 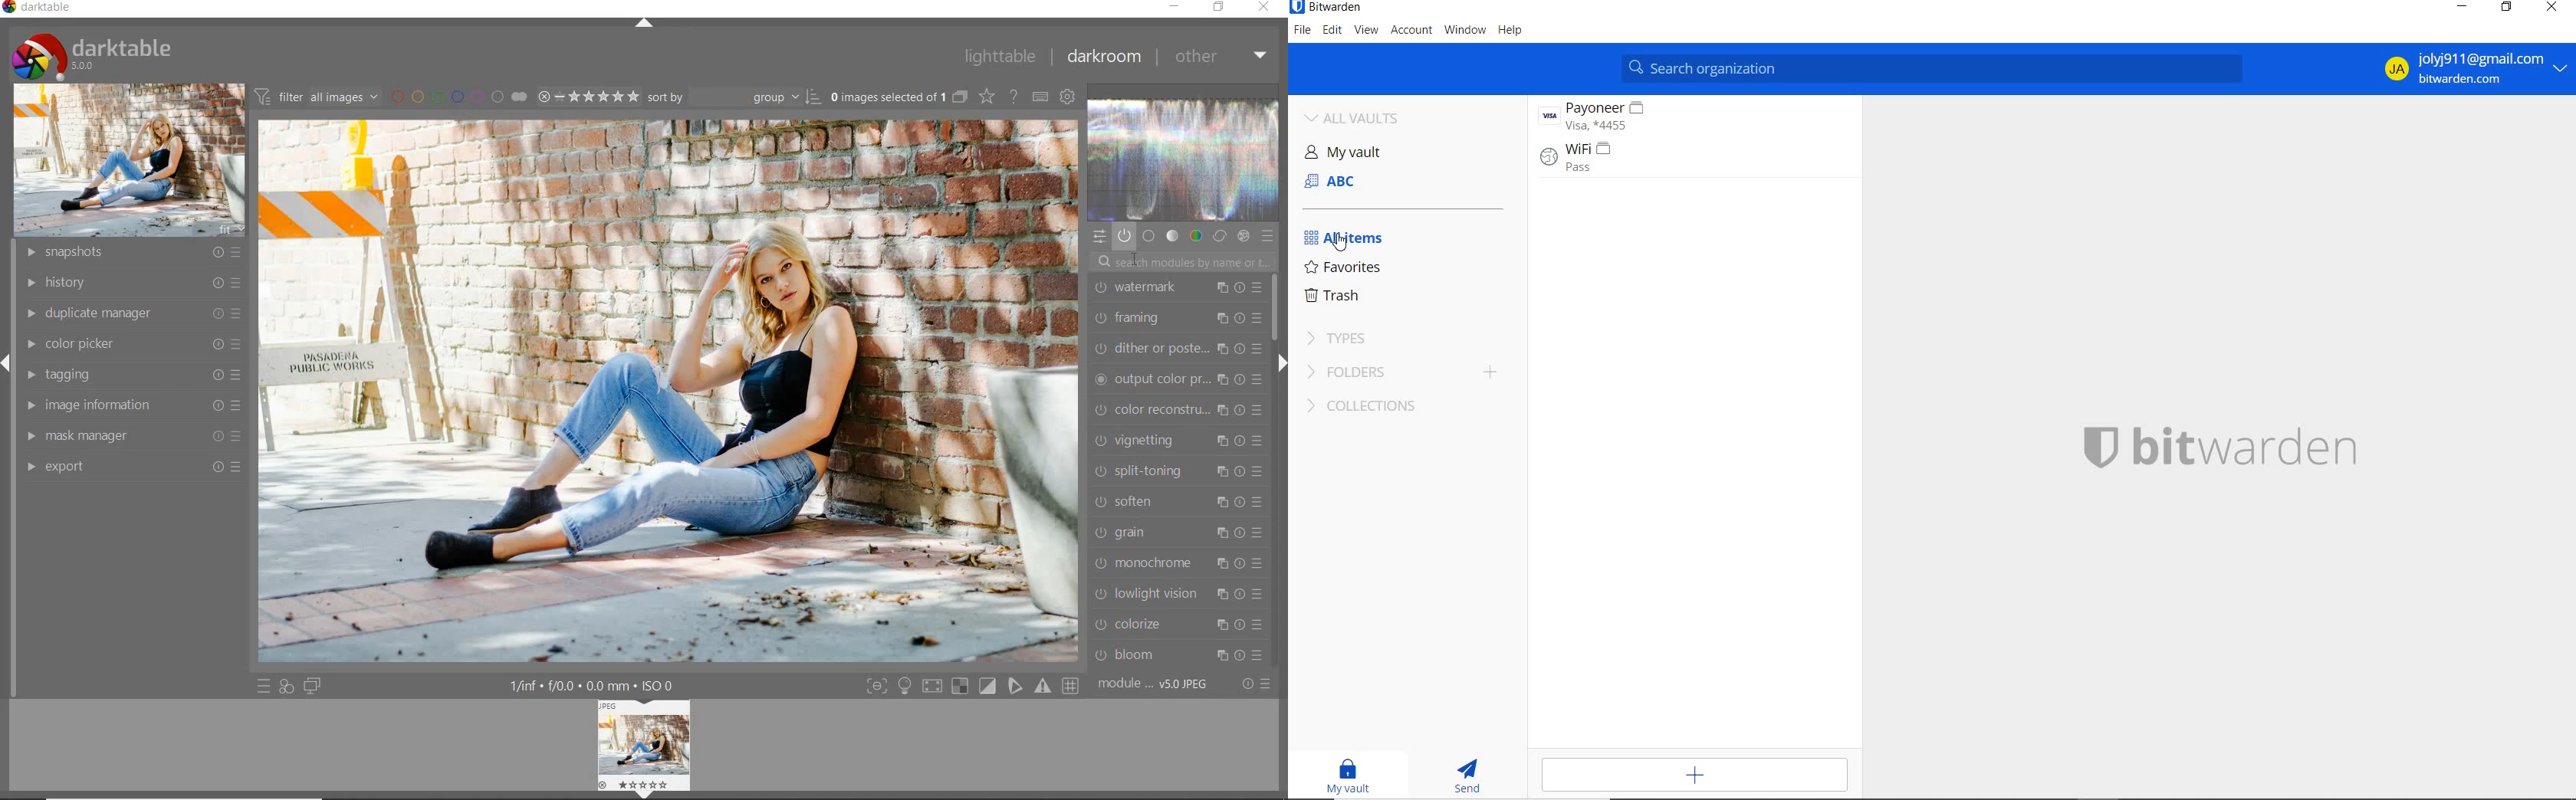 What do you see at coordinates (1346, 268) in the screenshot?
I see `FAVORITES` at bounding box center [1346, 268].